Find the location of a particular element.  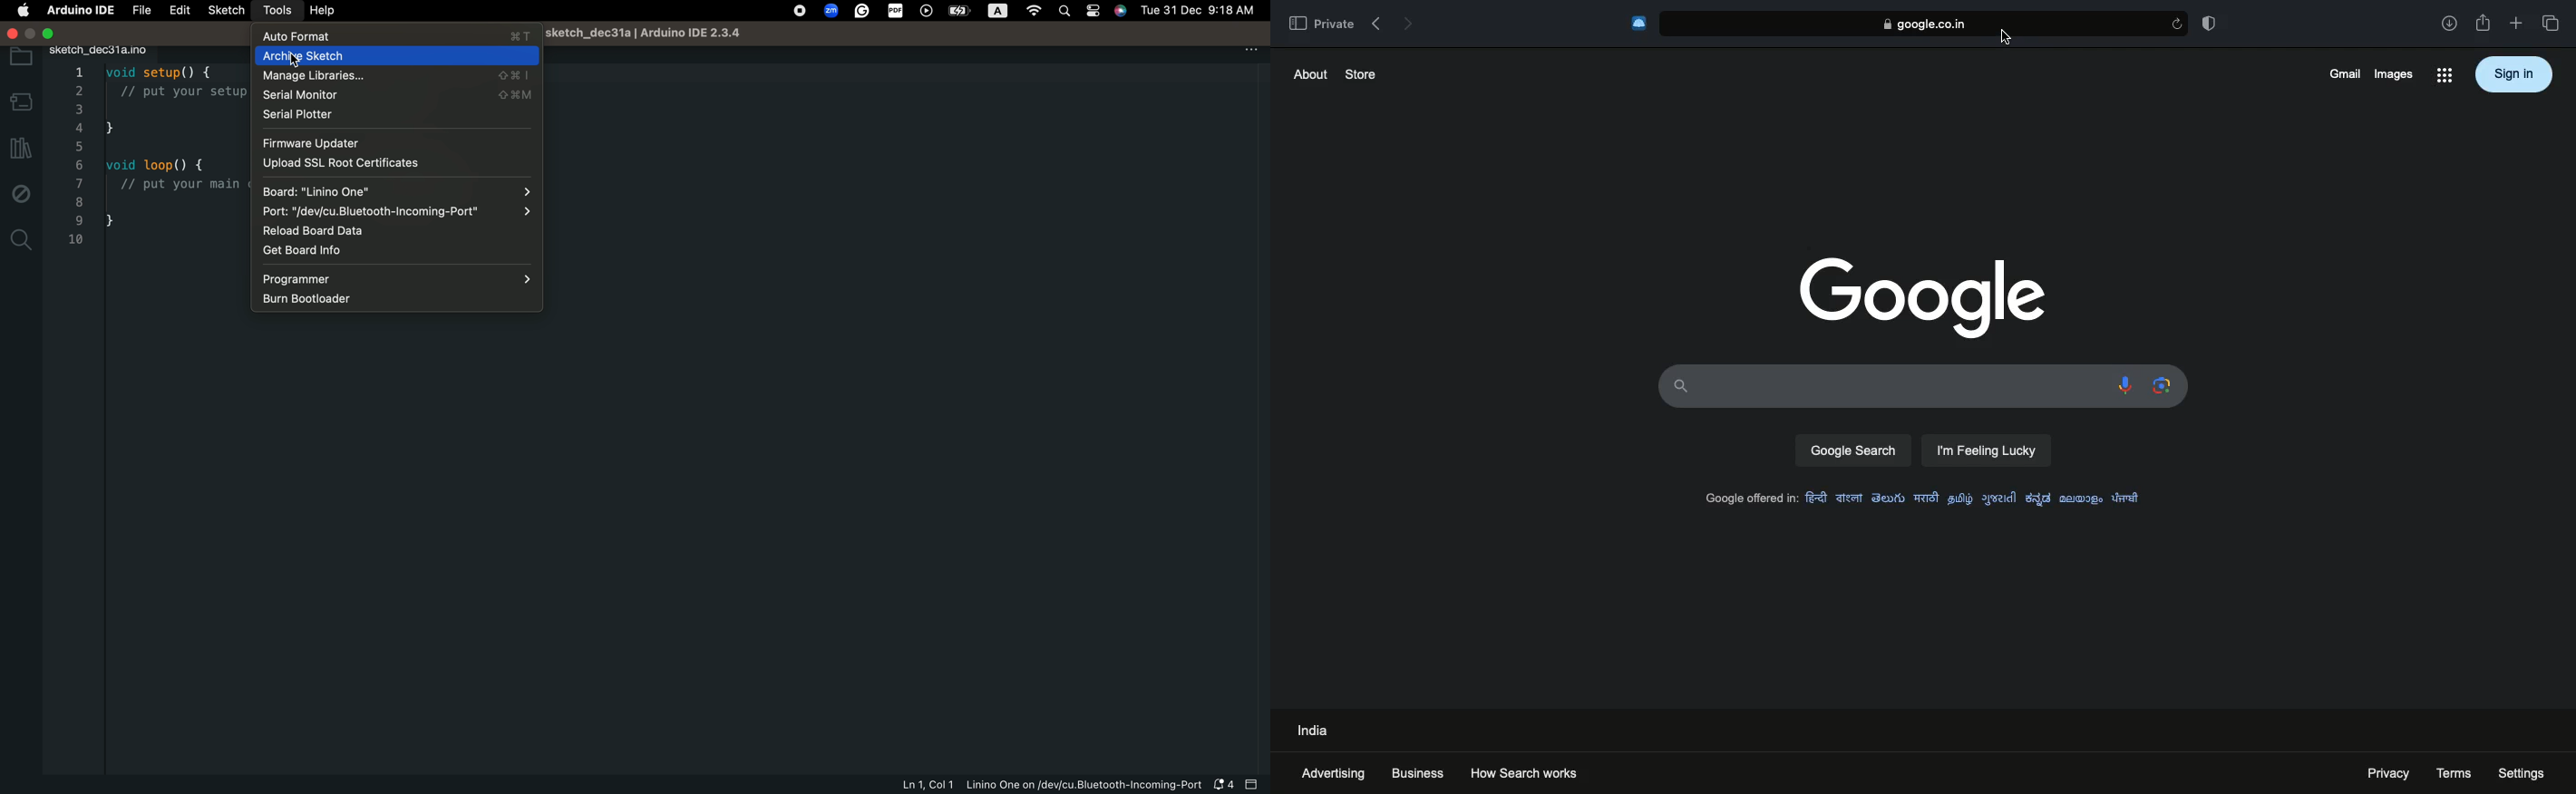

gmail is located at coordinates (2341, 73).